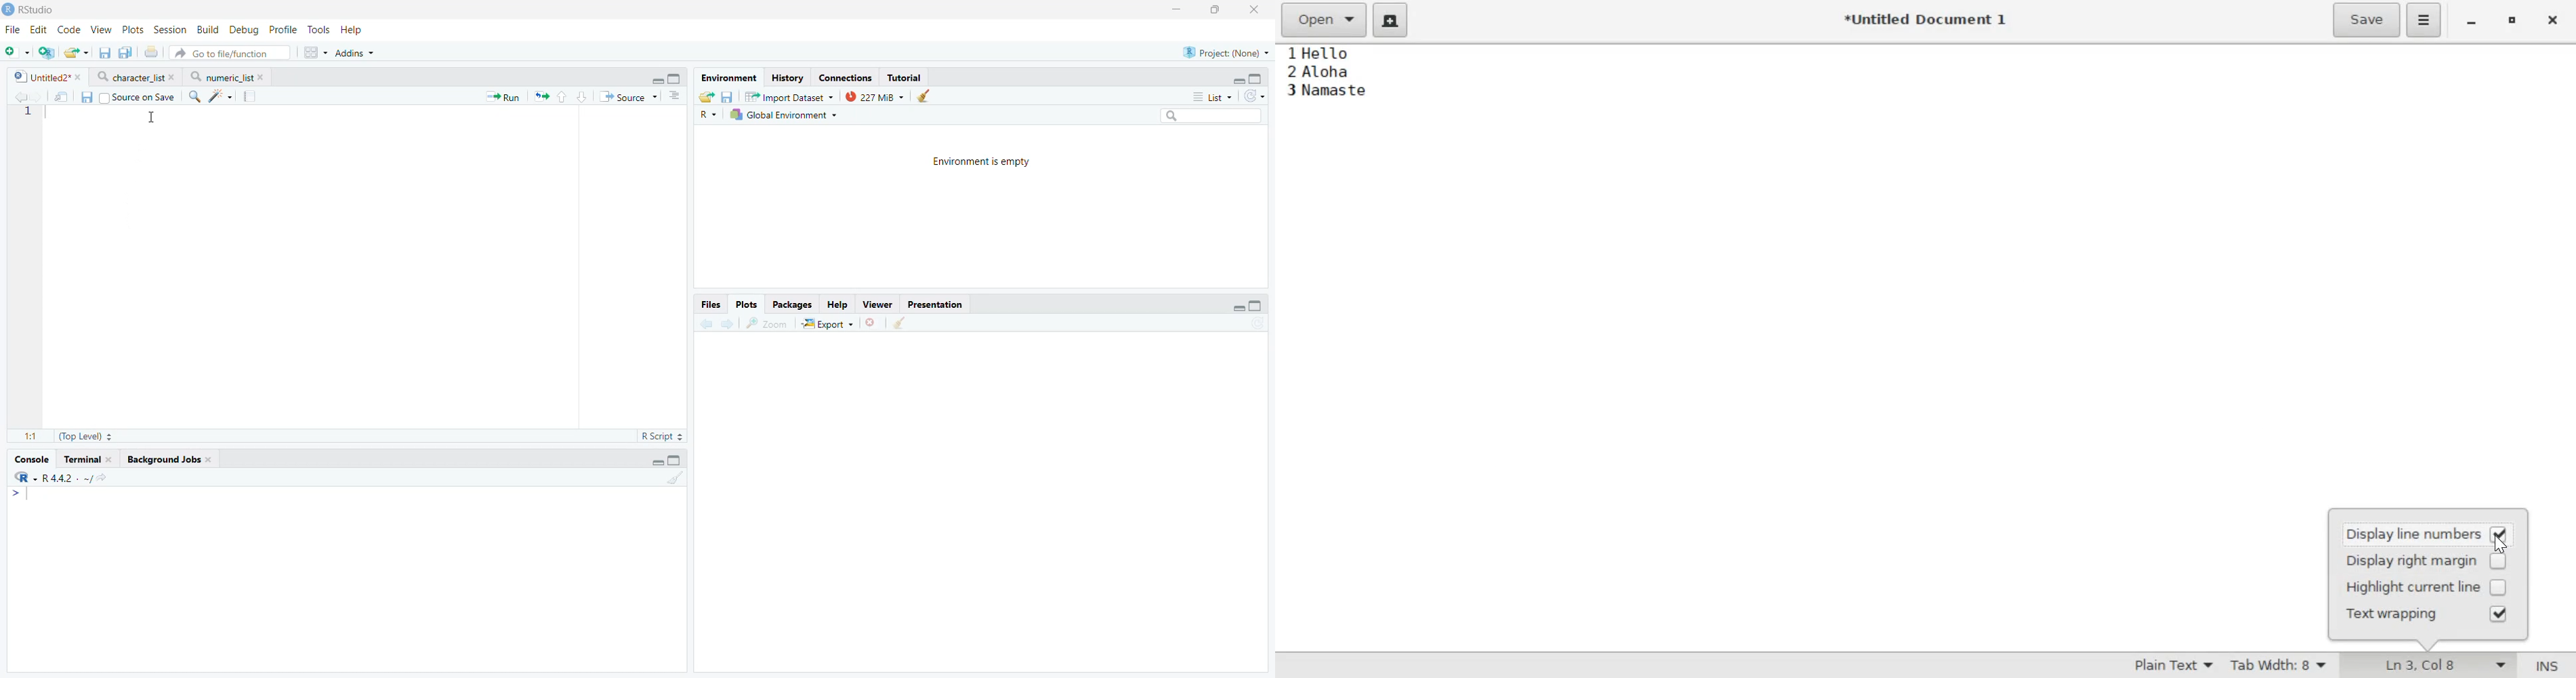  I want to click on Find/Replace, so click(195, 96).